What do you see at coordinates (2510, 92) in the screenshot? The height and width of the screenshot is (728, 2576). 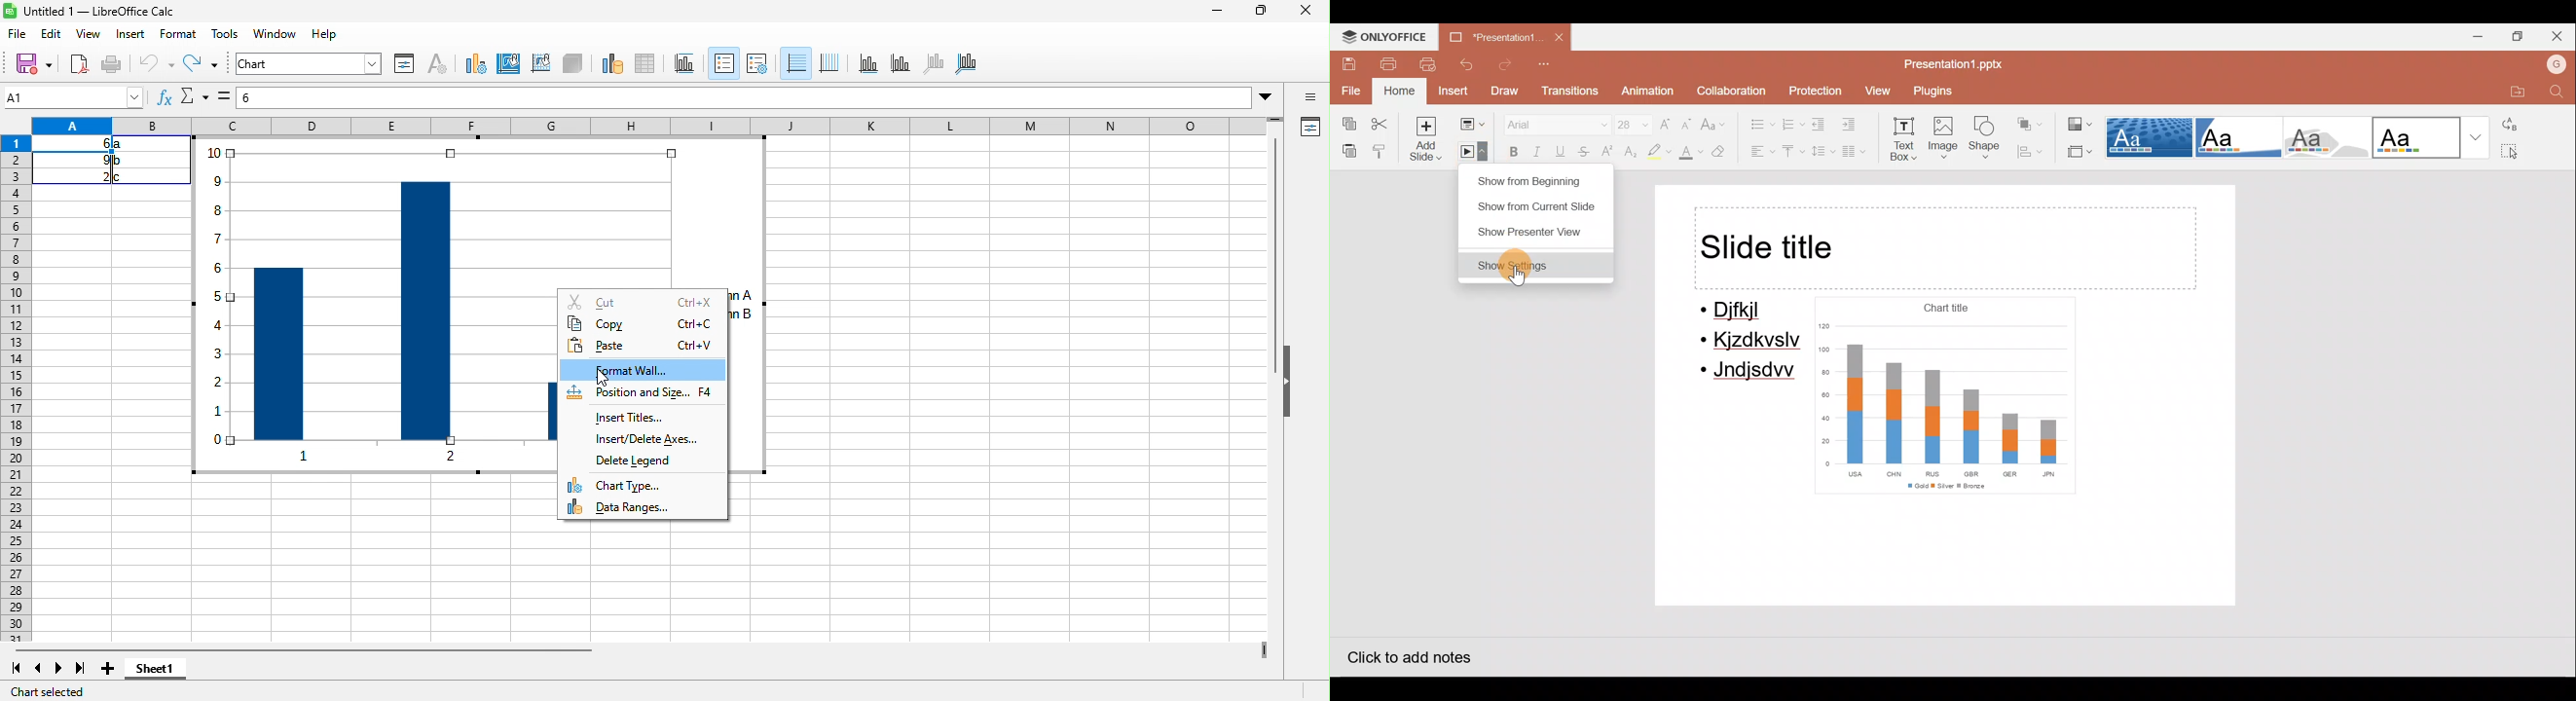 I see `Open file location` at bounding box center [2510, 92].